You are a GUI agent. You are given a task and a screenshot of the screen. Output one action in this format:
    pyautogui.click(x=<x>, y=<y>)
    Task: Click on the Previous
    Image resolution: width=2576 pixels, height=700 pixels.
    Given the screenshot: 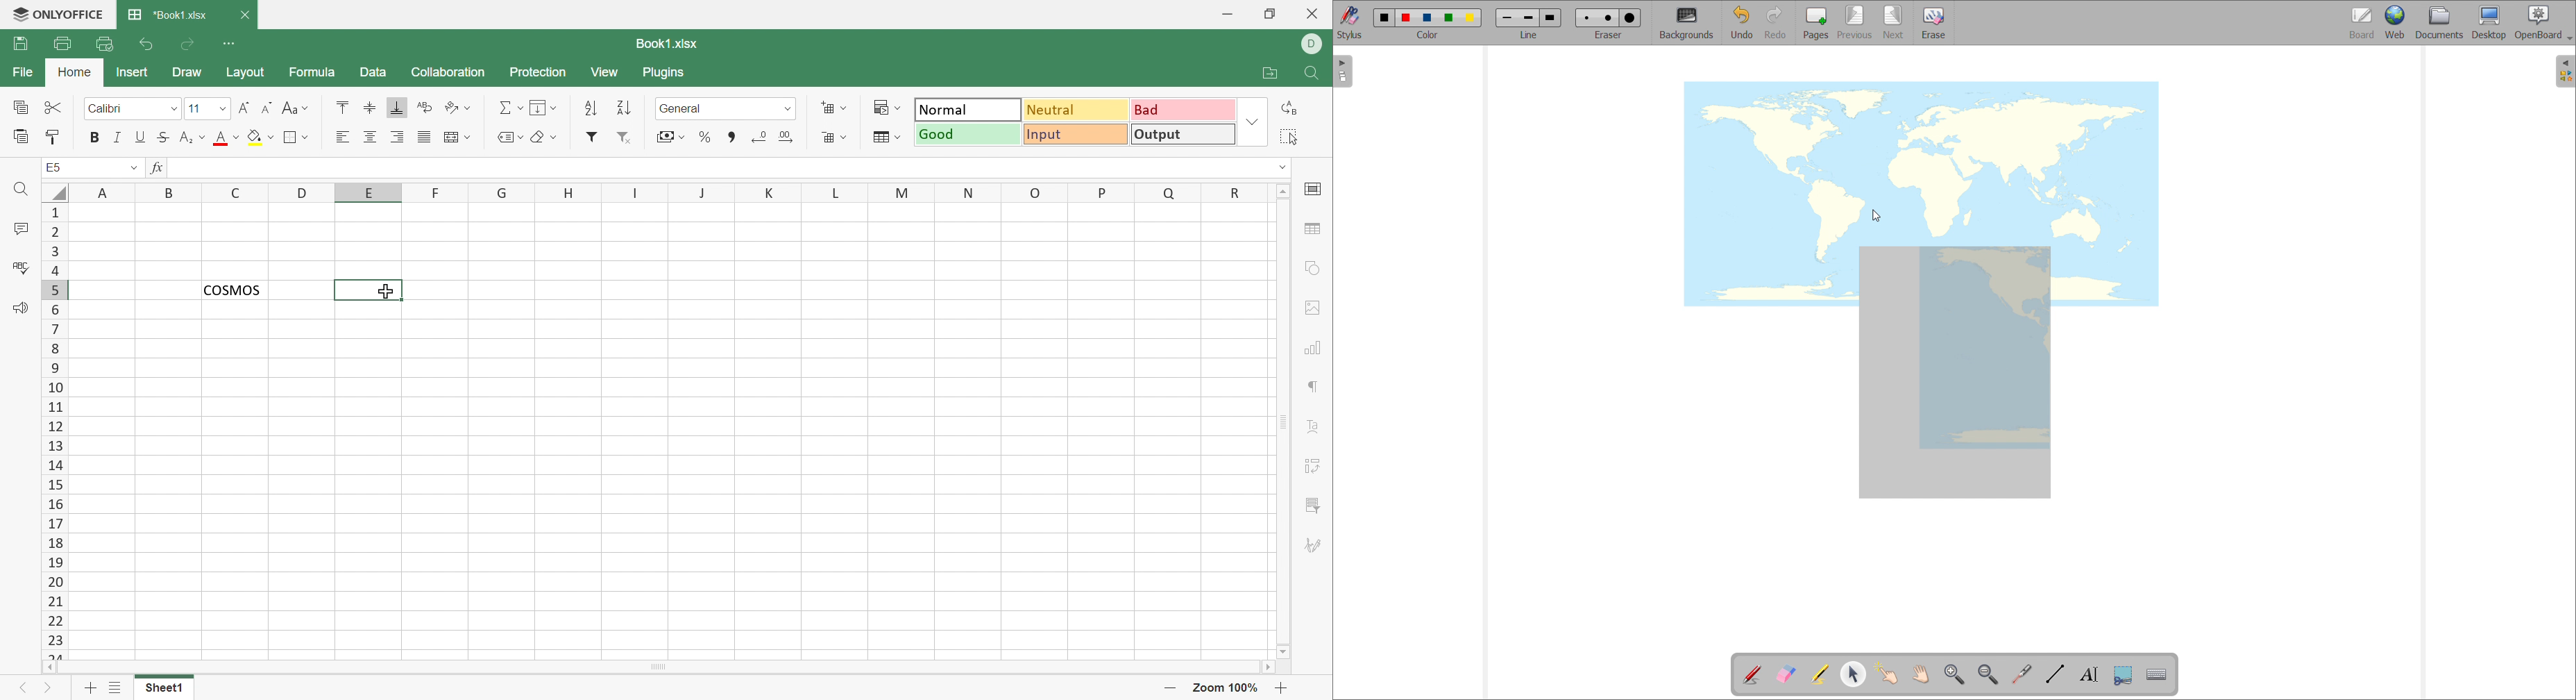 What is the action you would take?
    pyautogui.click(x=22, y=688)
    